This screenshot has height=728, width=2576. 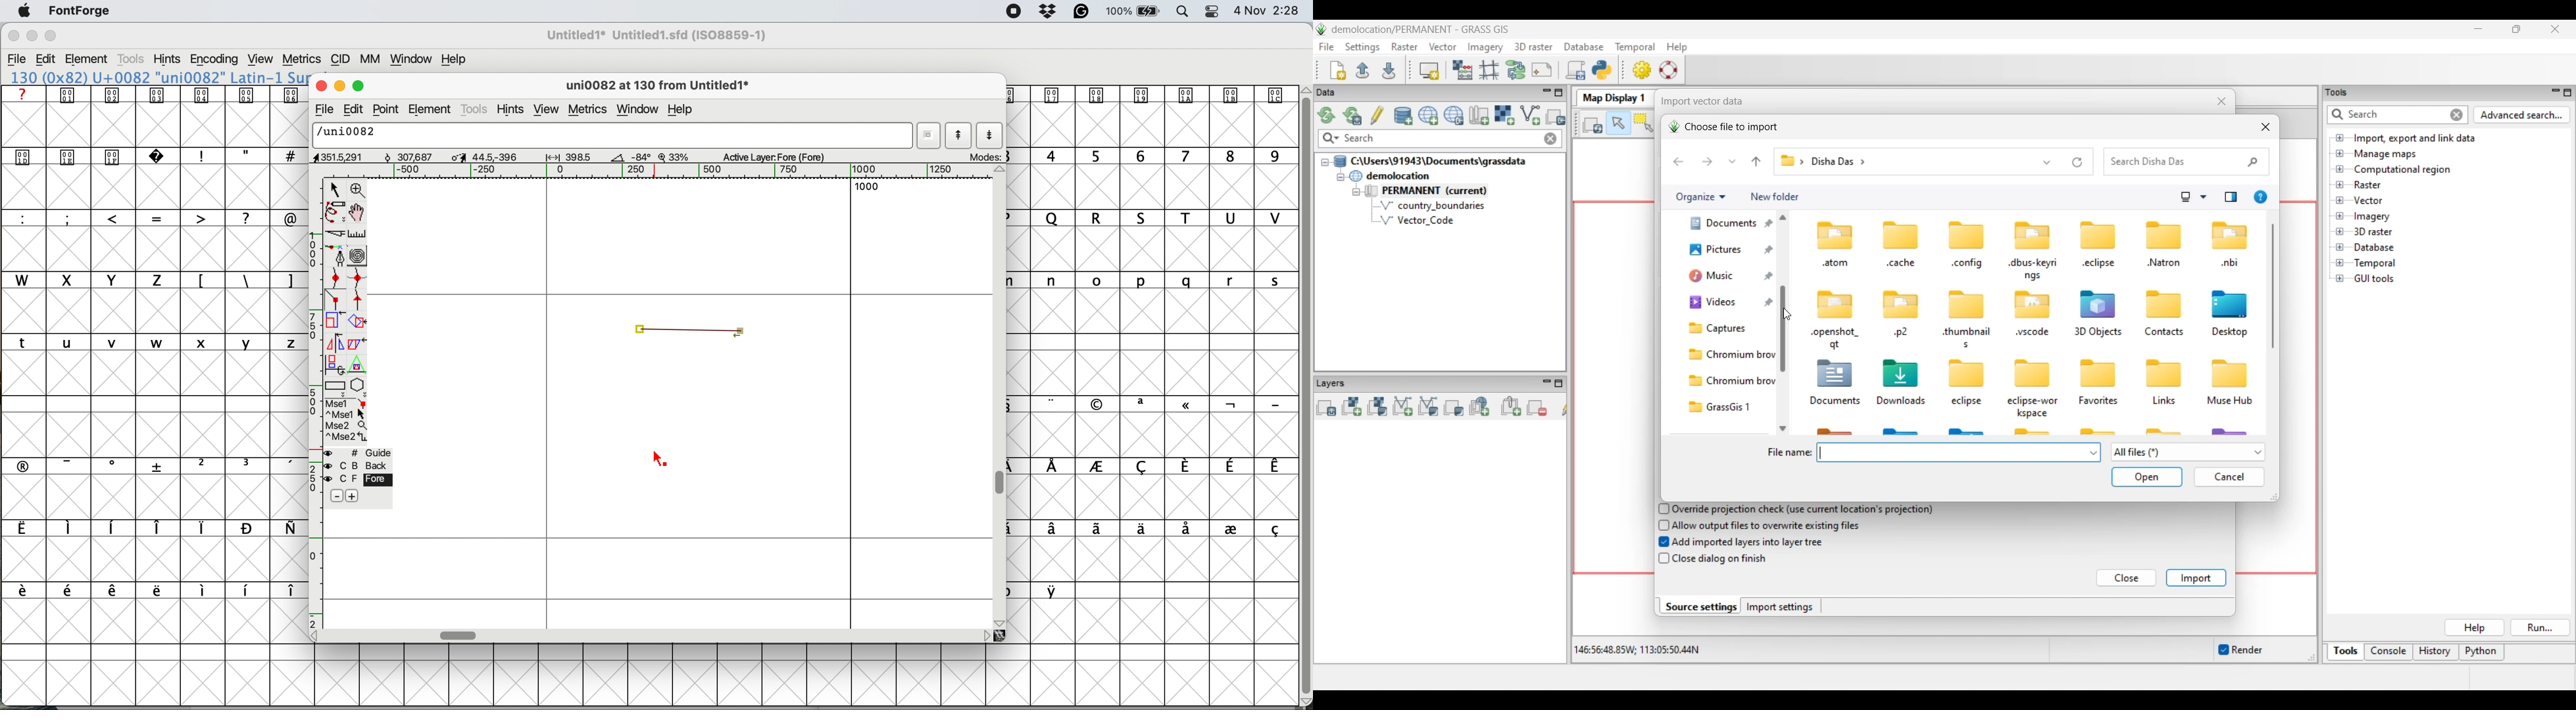 I want to click on zoom factor, so click(x=674, y=157).